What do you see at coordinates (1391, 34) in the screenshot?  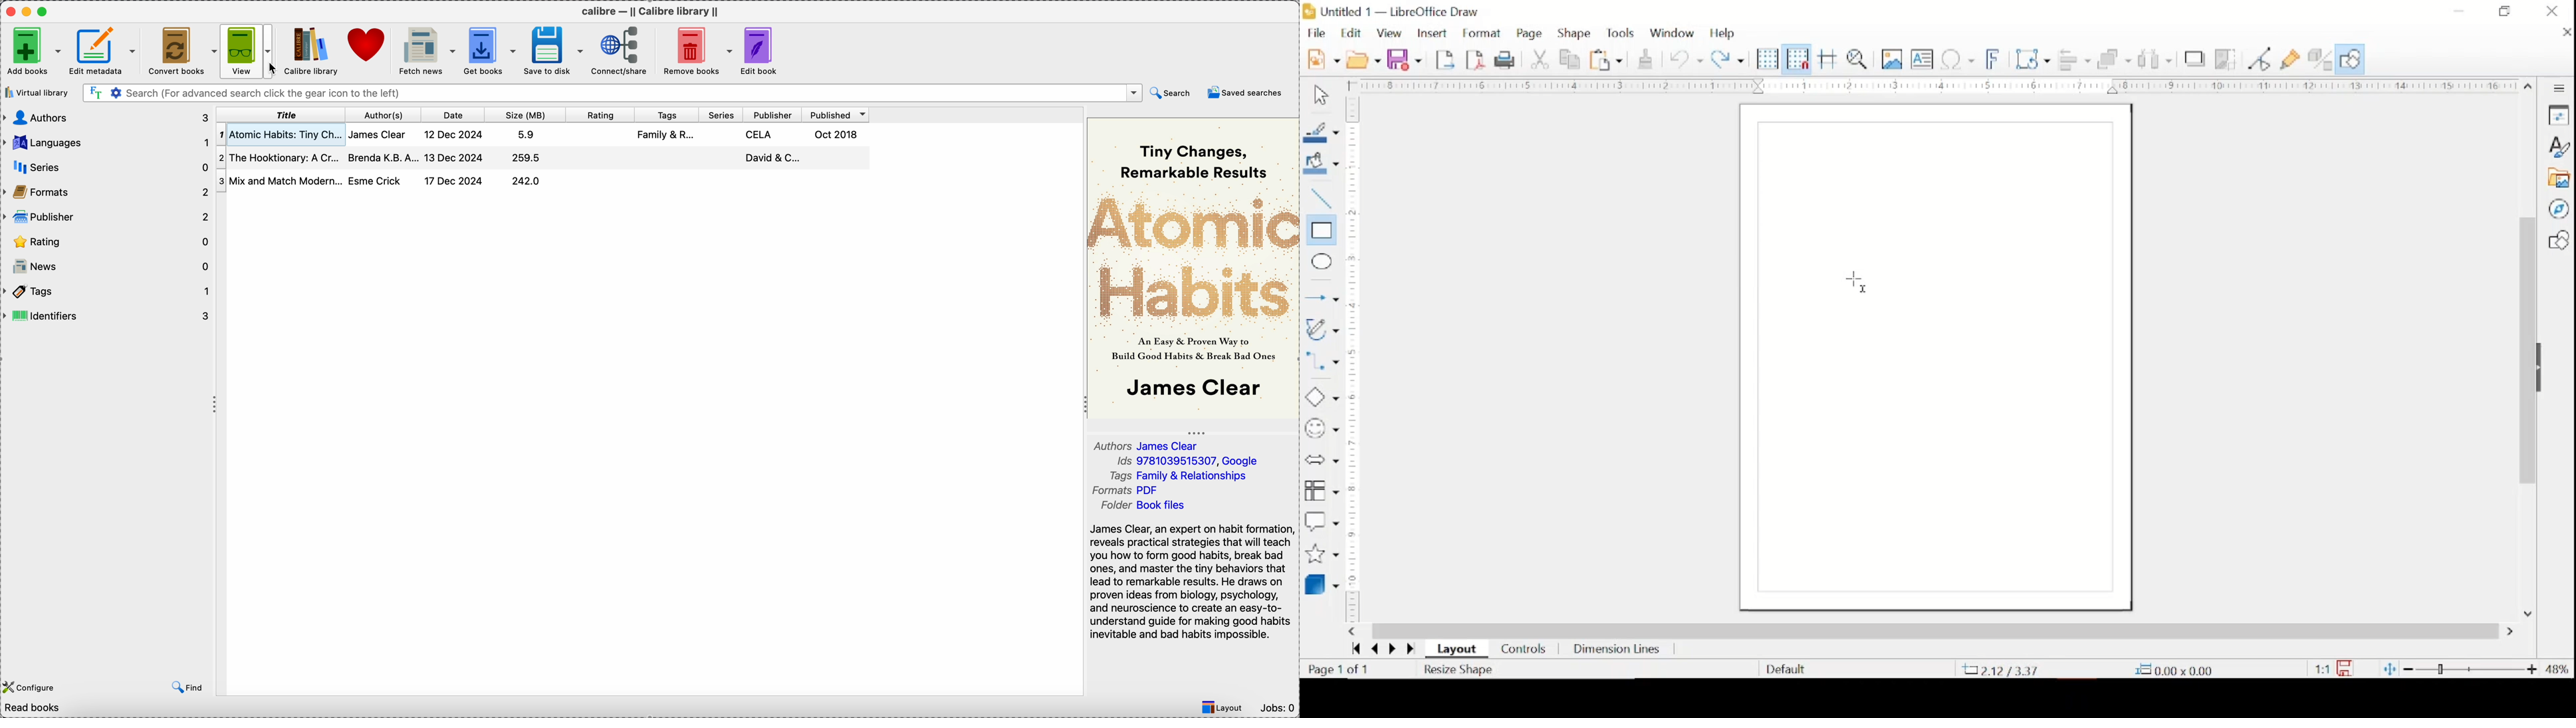 I see `view` at bounding box center [1391, 34].